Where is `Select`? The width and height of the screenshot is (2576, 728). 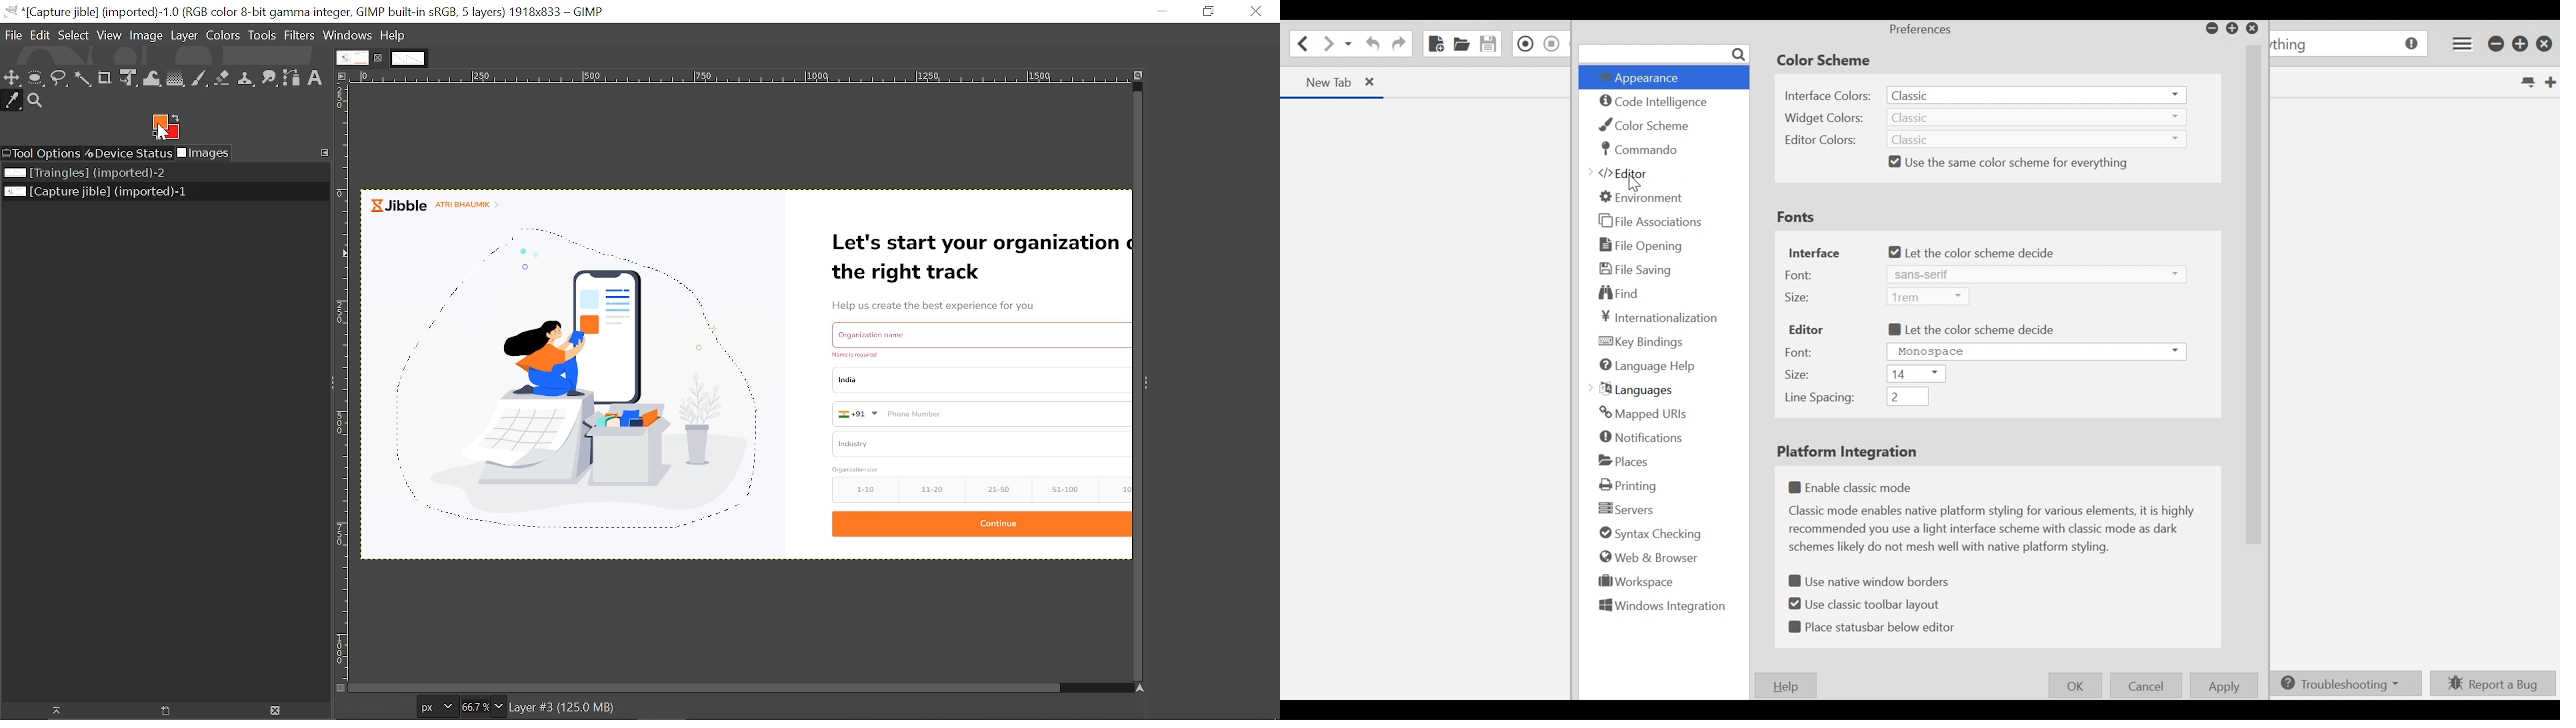
Select is located at coordinates (74, 36).